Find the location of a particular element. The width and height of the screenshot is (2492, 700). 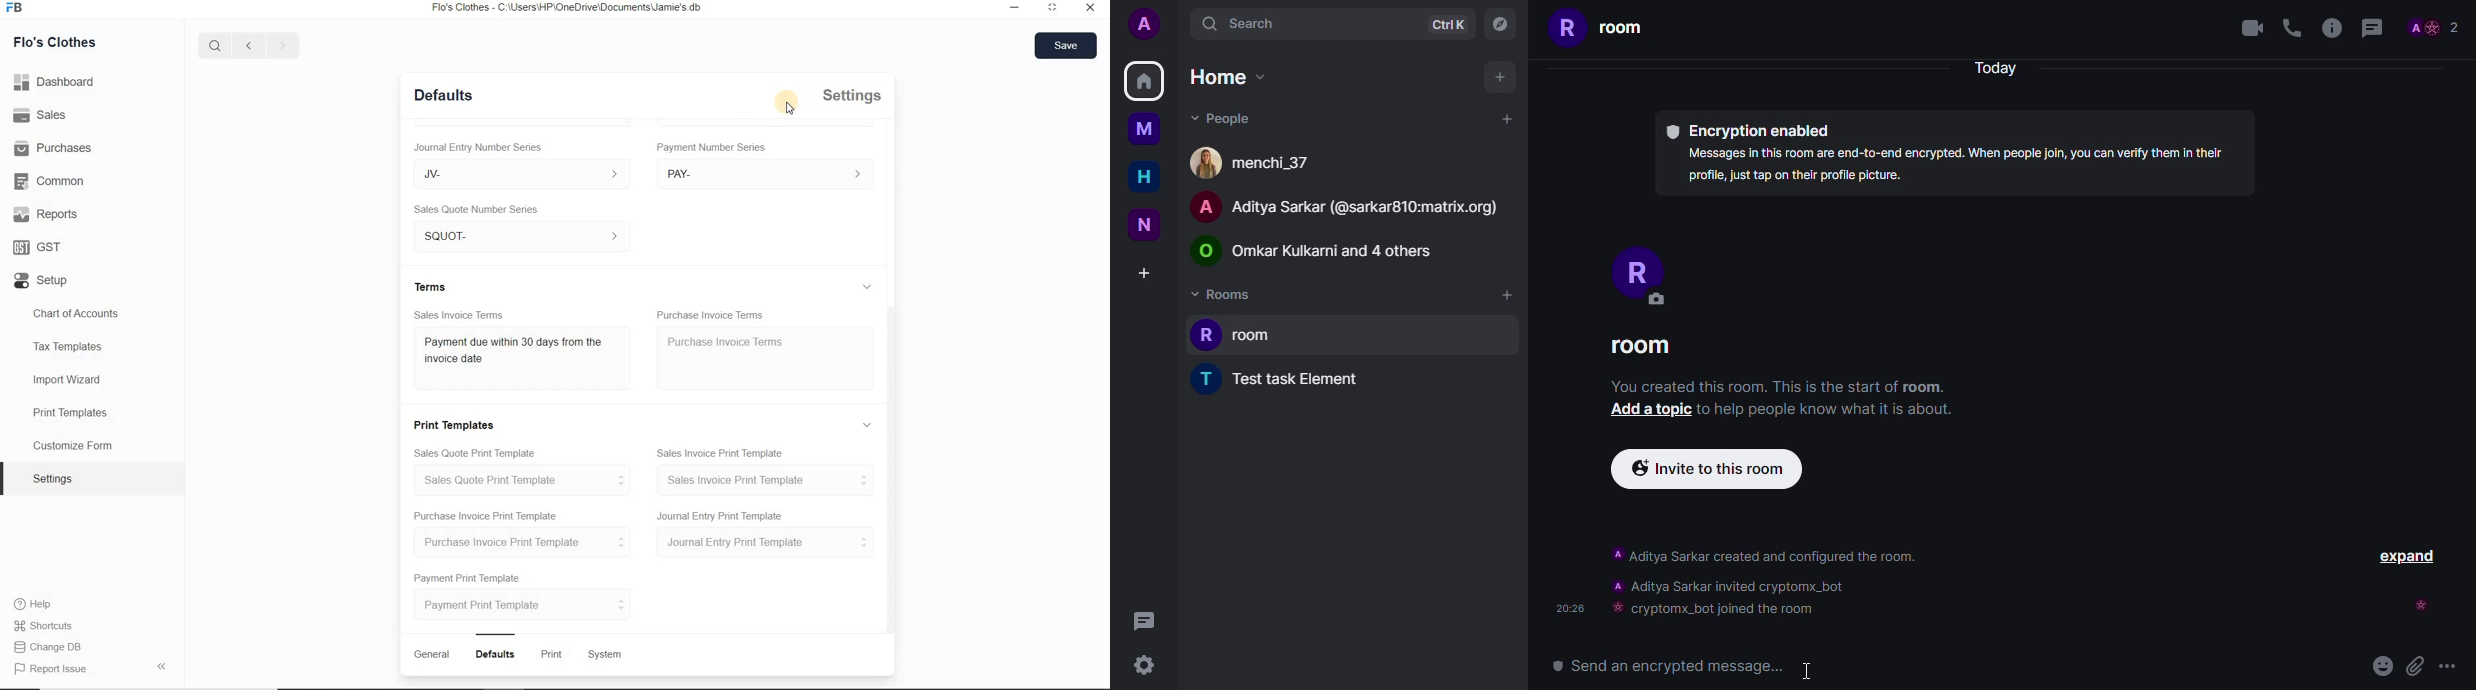

Settings is located at coordinates (851, 95).